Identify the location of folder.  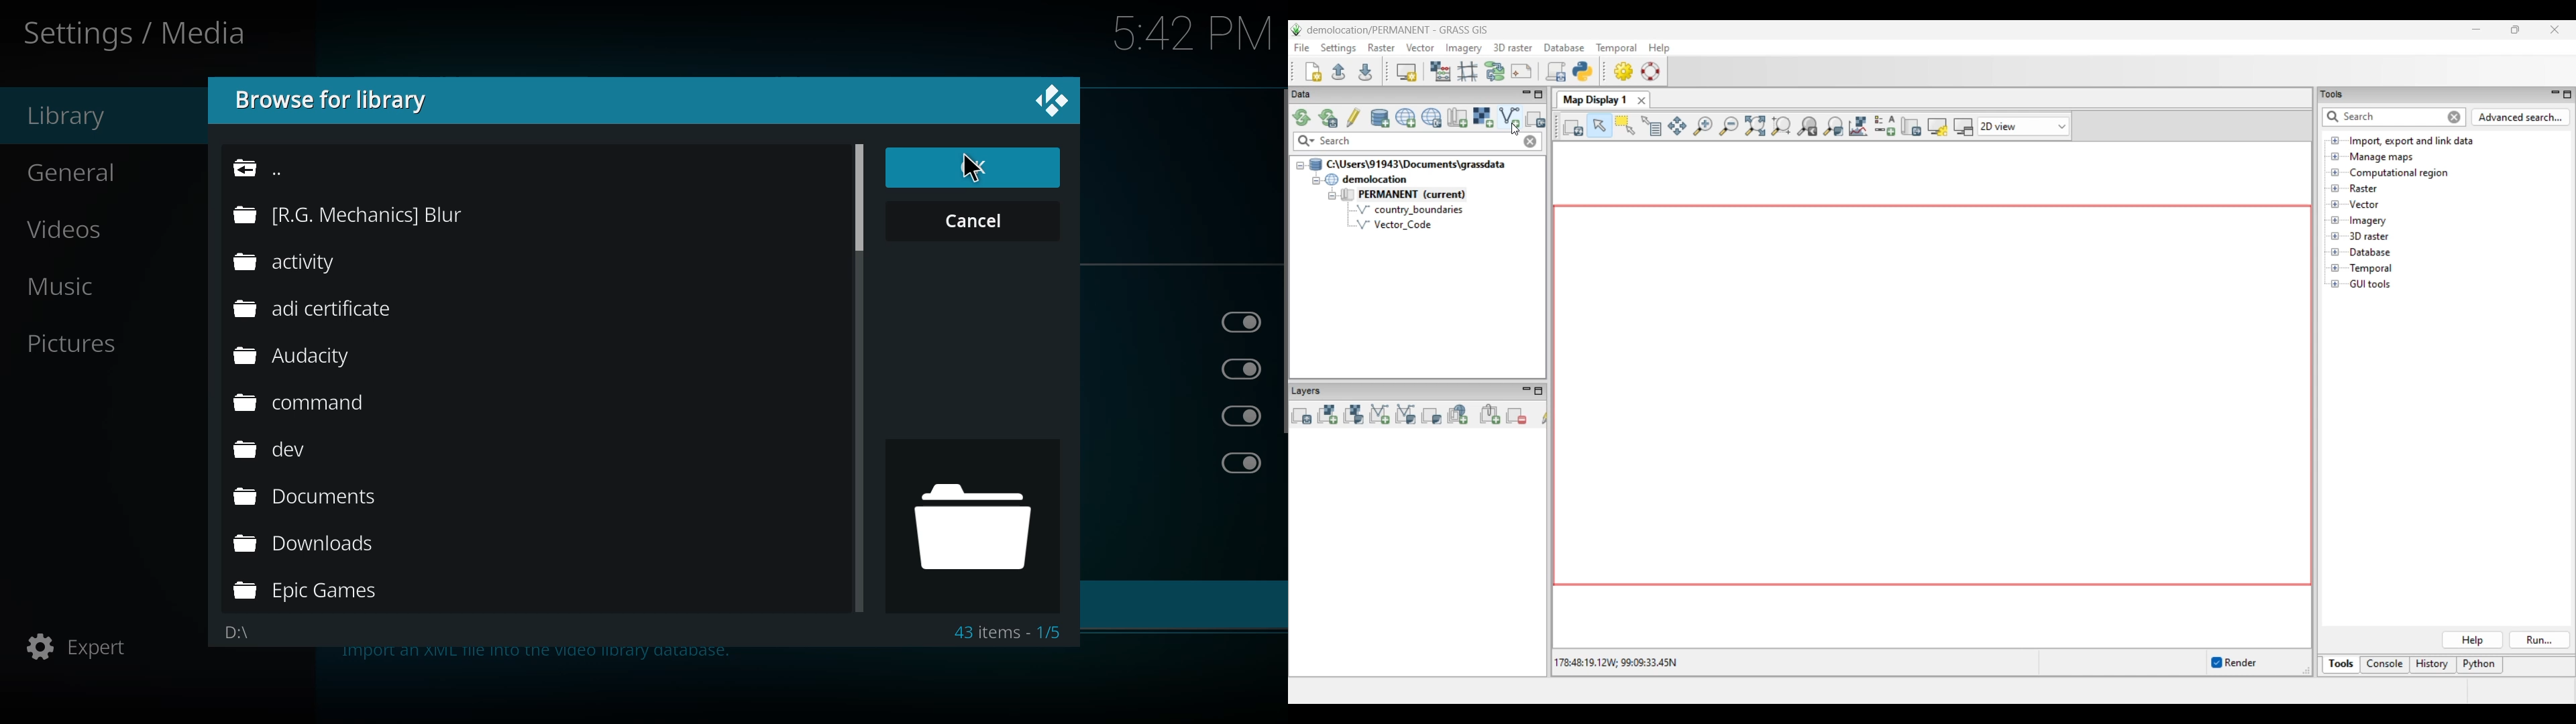
(297, 359).